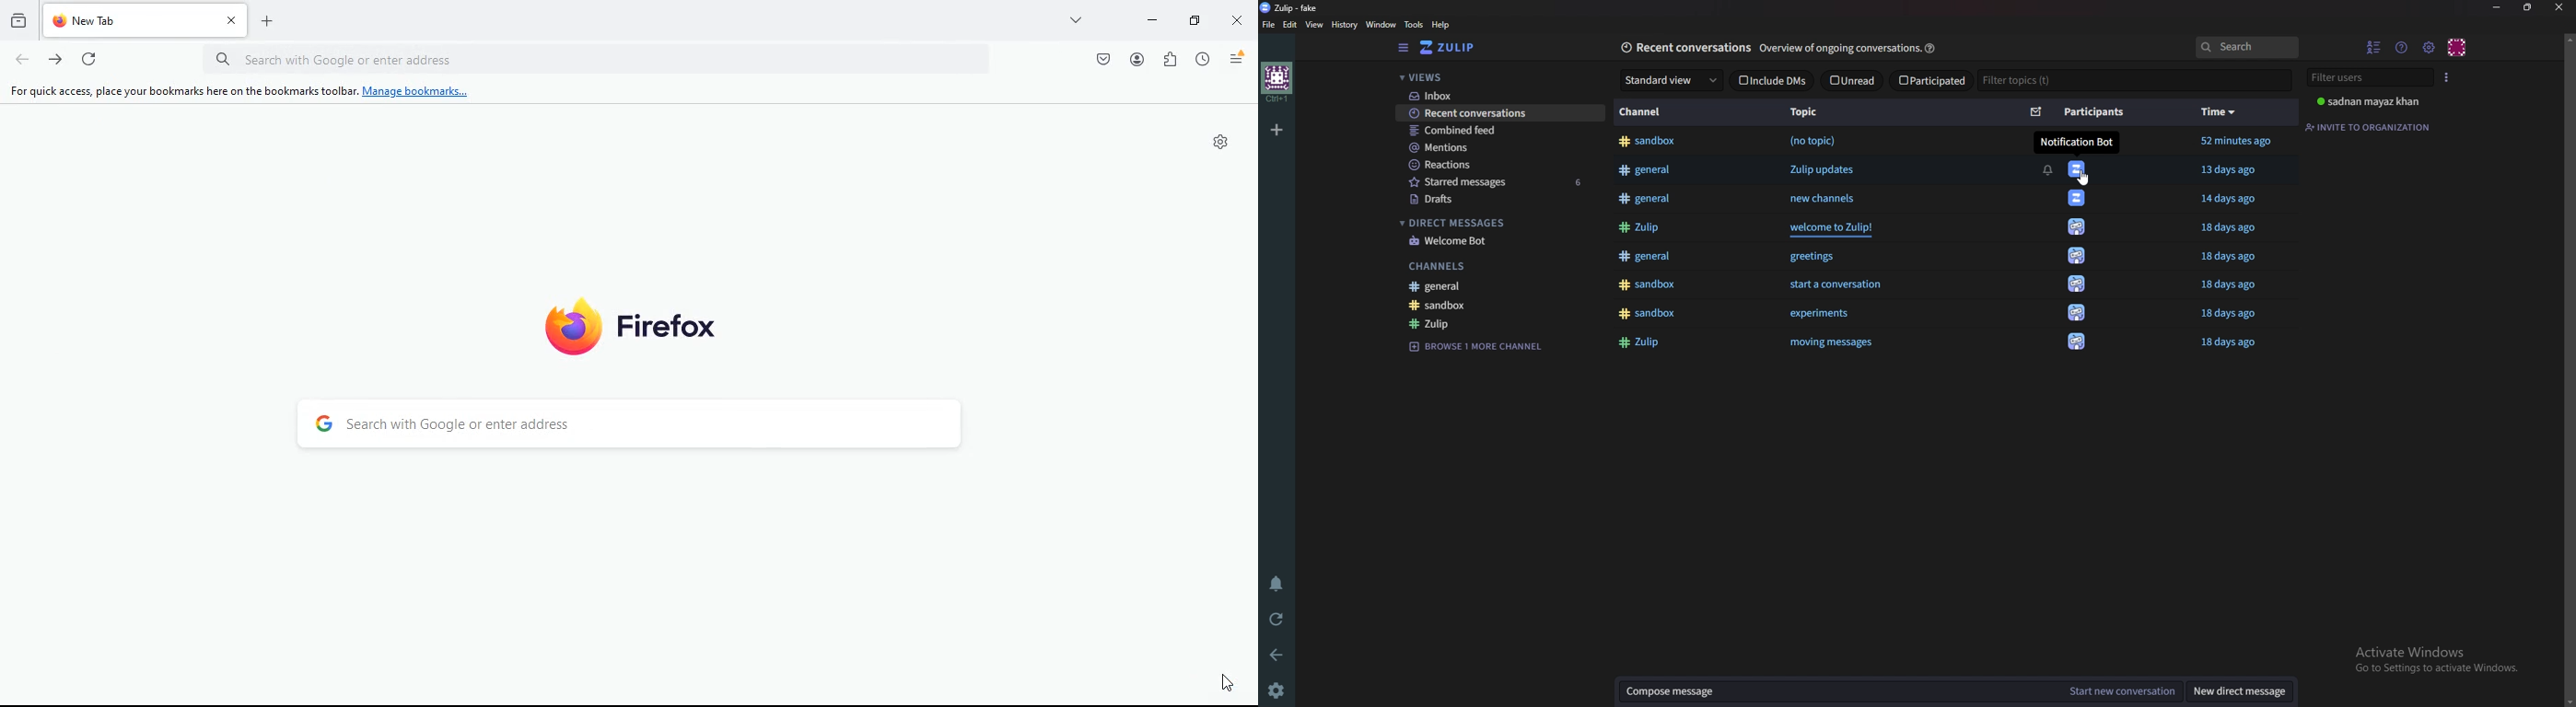 The image size is (2576, 728). What do you see at coordinates (2085, 177) in the screenshot?
I see `cursor` at bounding box center [2085, 177].